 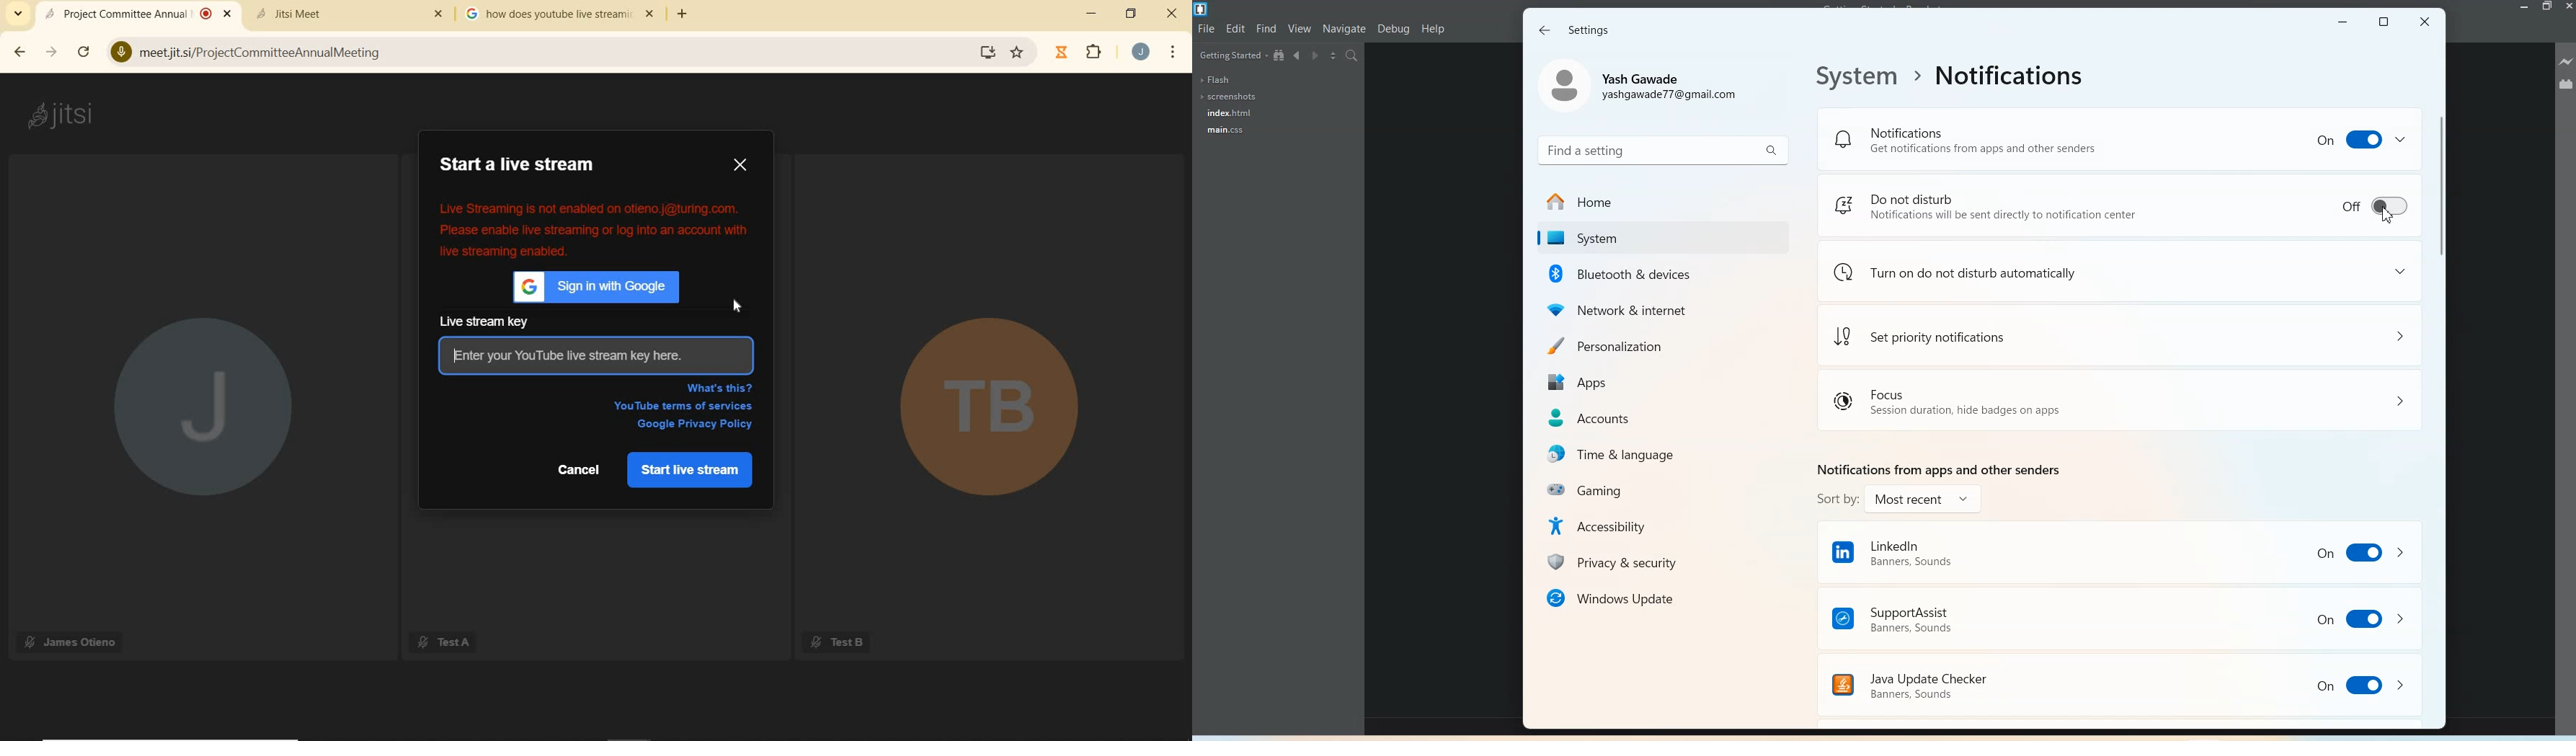 I want to click on Navigate, so click(x=1344, y=29).